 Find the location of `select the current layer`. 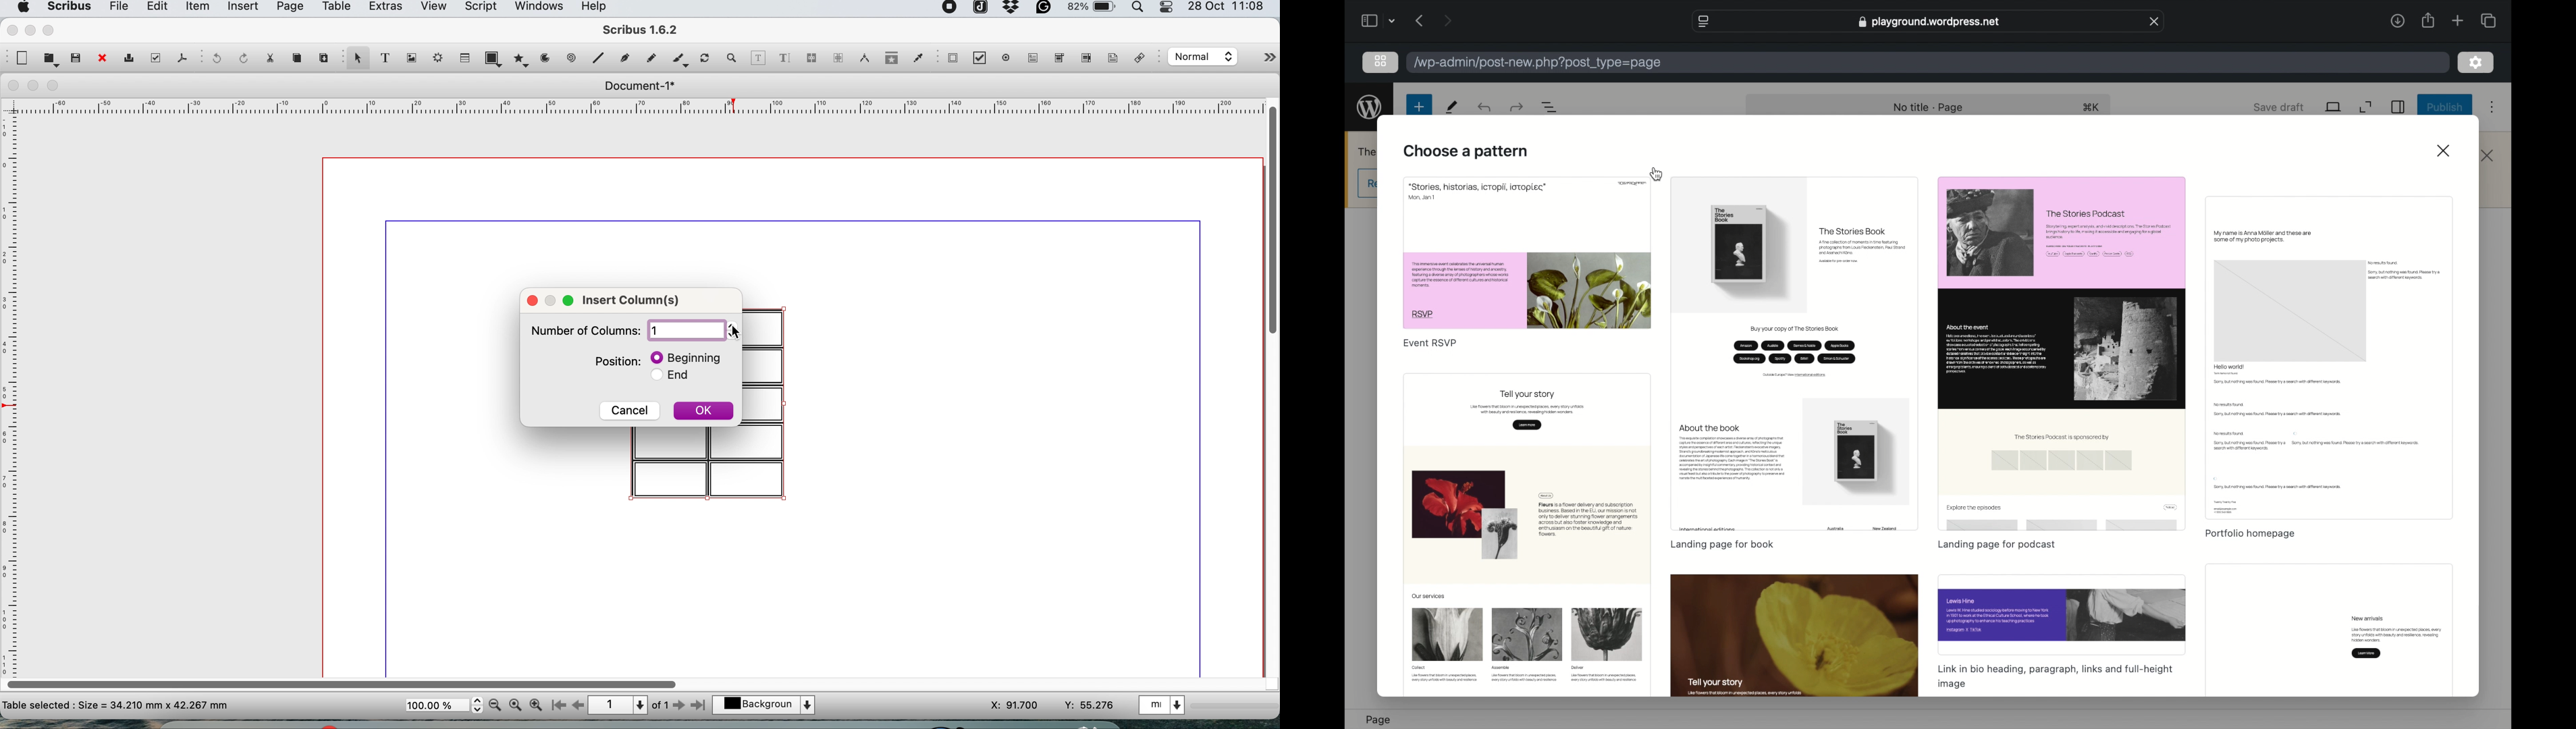

select the current layer is located at coordinates (770, 706).